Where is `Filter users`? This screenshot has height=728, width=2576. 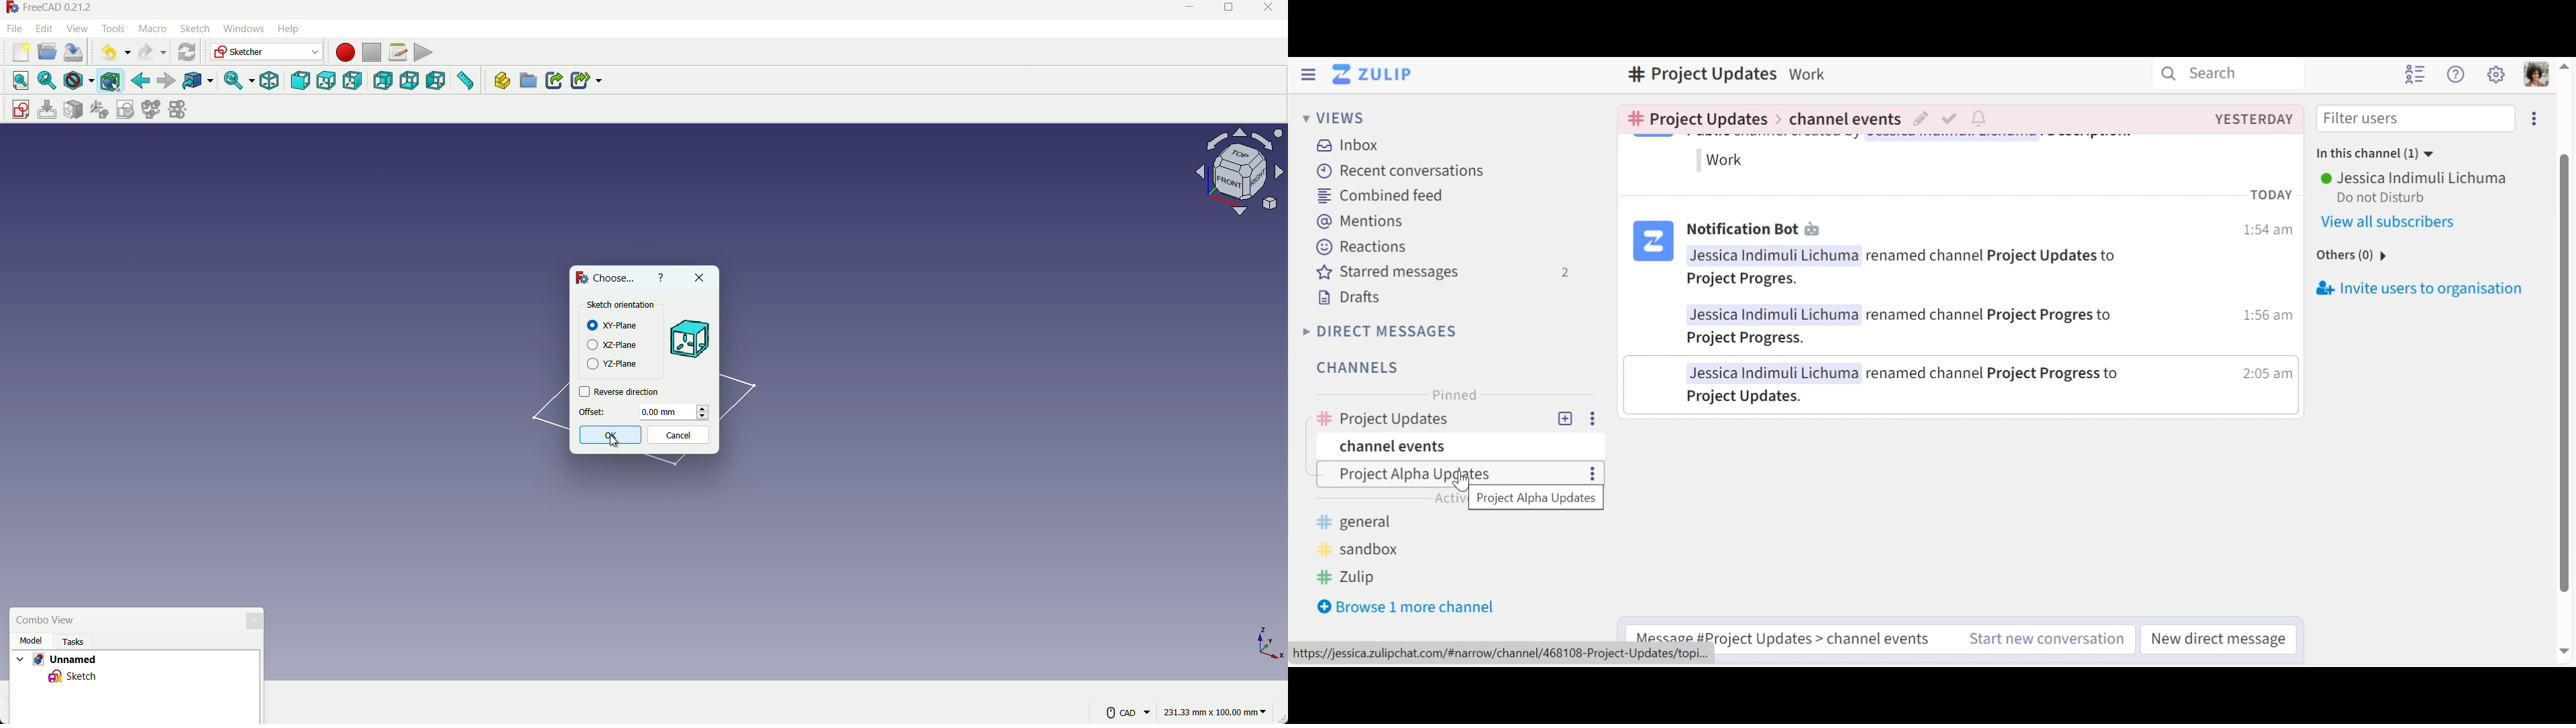 Filter users is located at coordinates (2417, 119).